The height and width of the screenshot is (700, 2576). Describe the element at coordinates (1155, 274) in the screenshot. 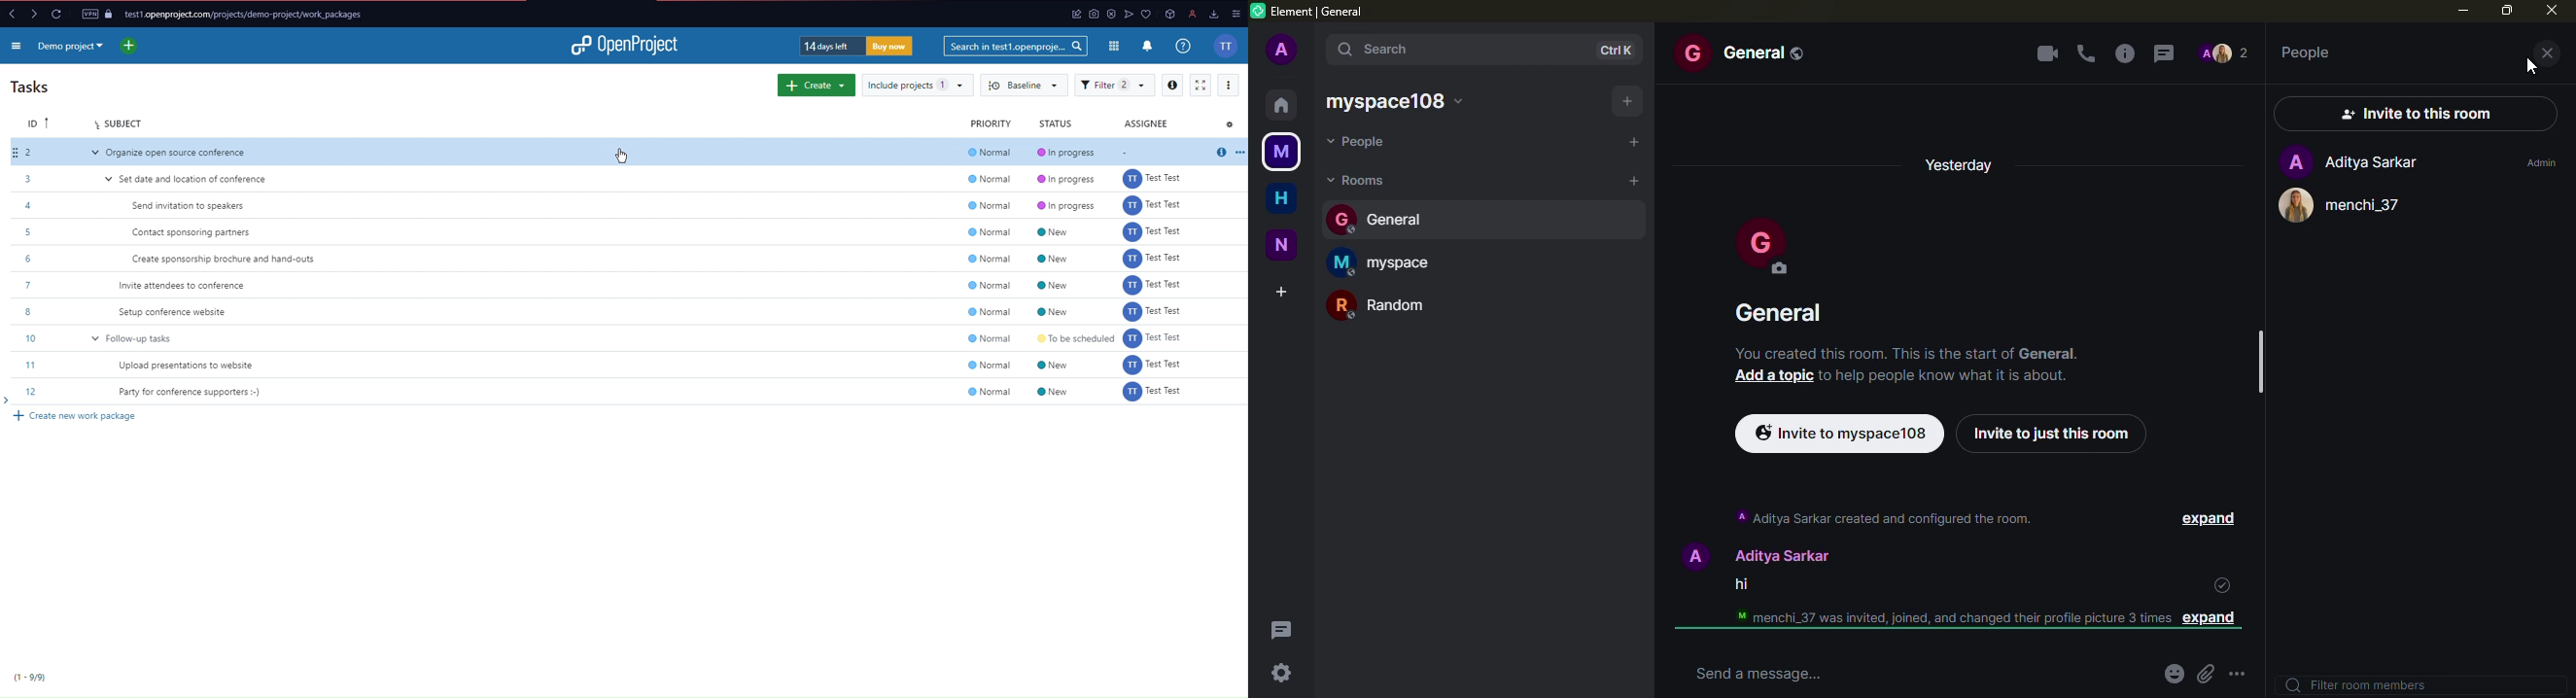

I see `assignee names` at that location.